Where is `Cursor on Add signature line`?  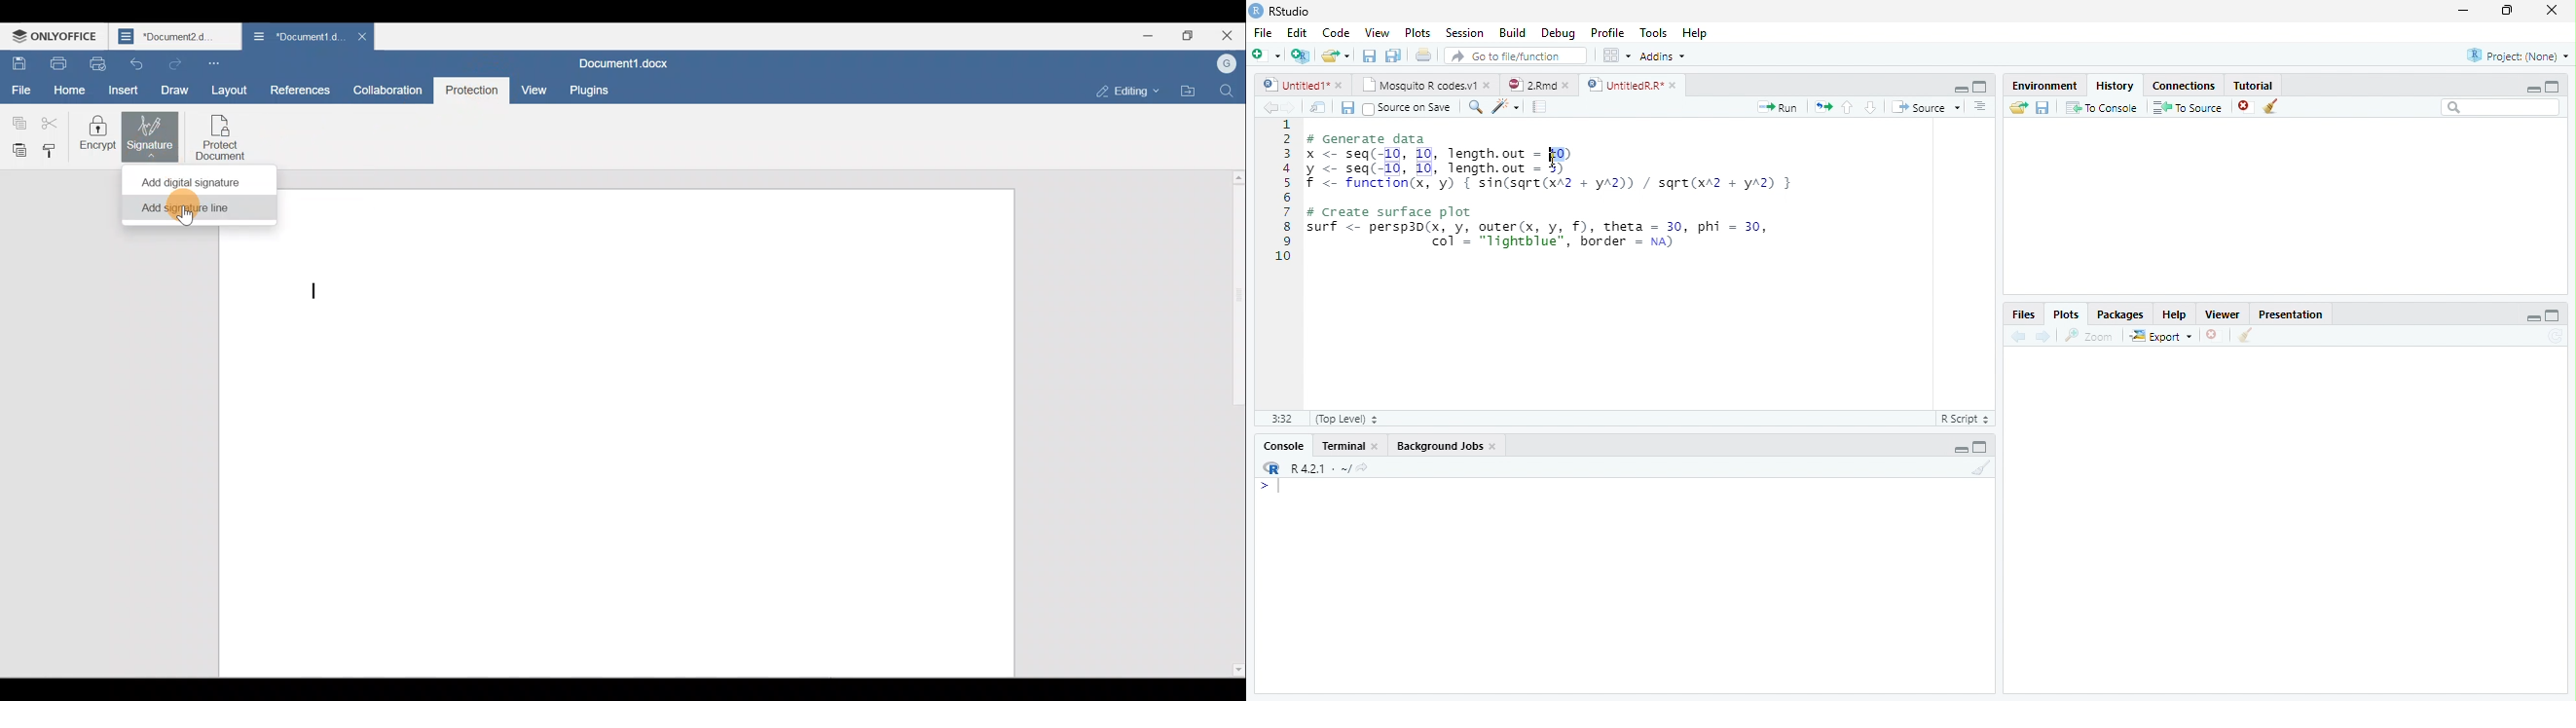 Cursor on Add signature line is located at coordinates (184, 212).